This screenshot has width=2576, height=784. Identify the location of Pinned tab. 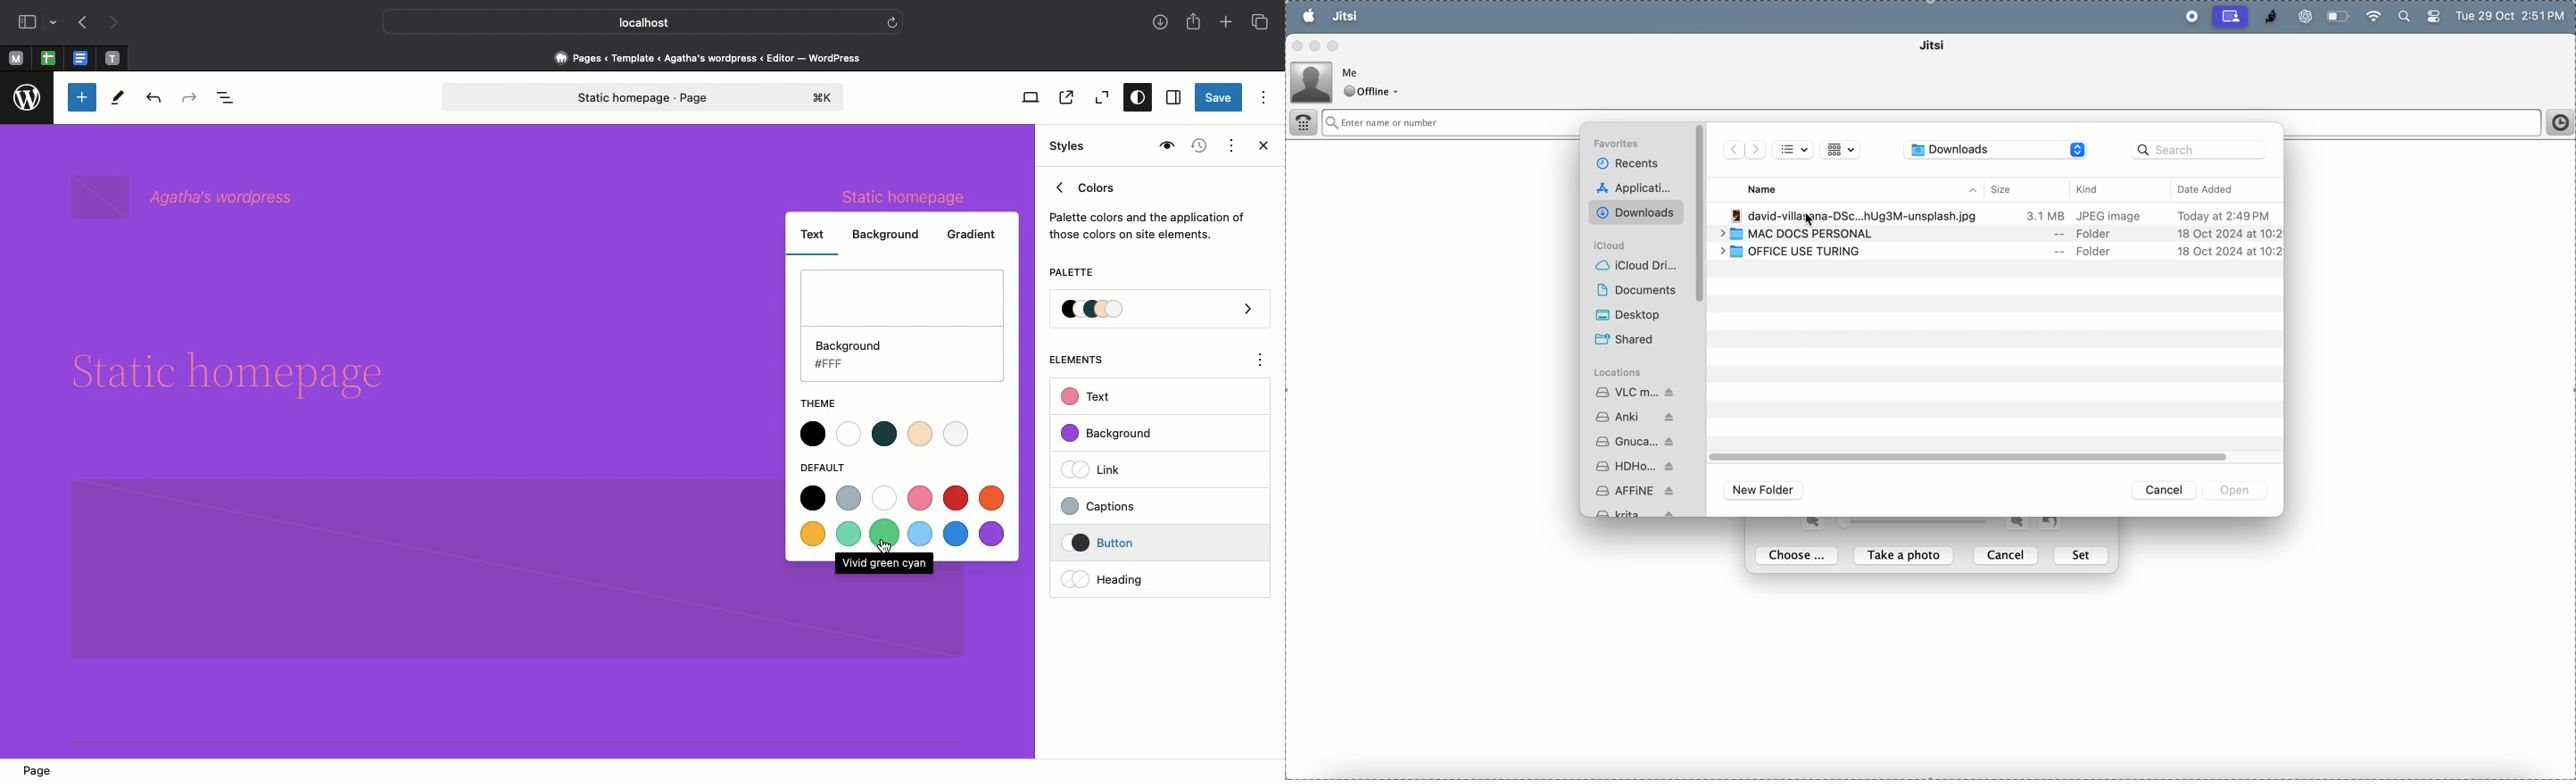
(15, 59).